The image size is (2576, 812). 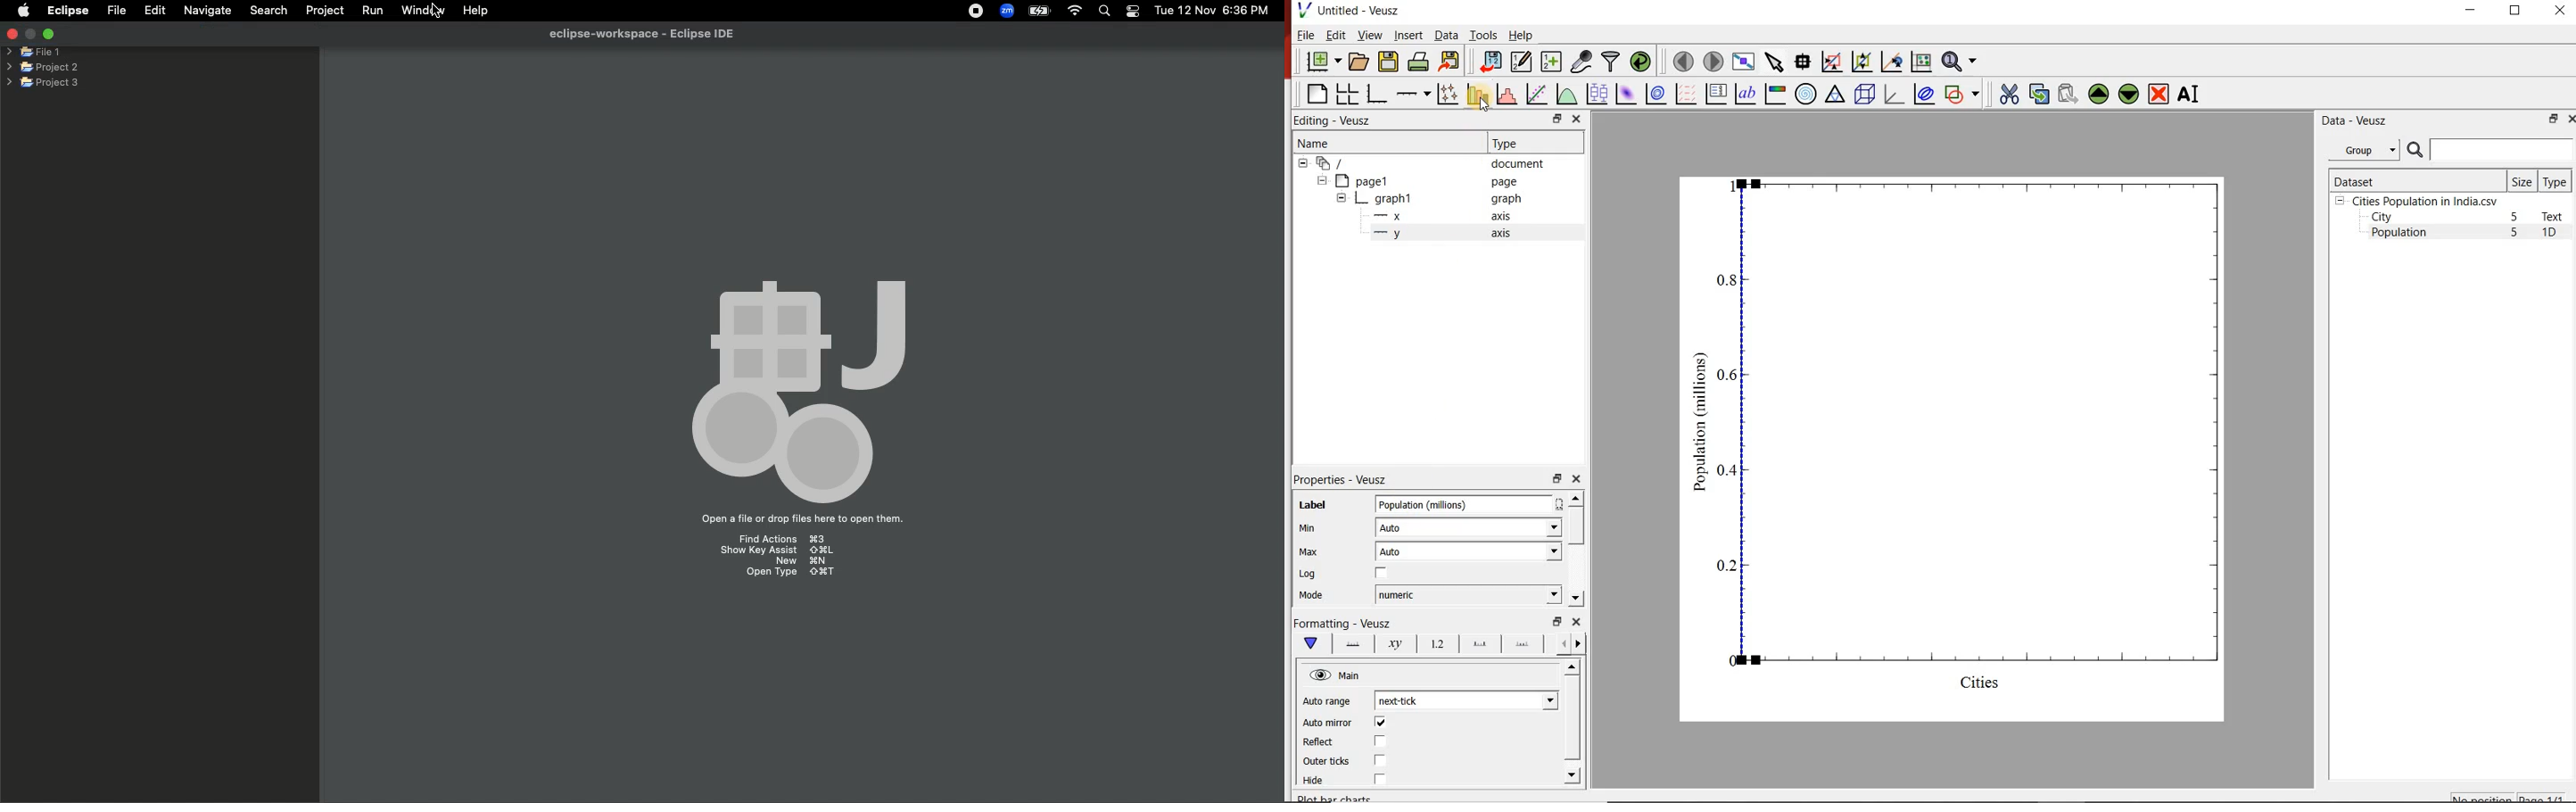 What do you see at coordinates (2559, 12) in the screenshot?
I see `CLOSE` at bounding box center [2559, 12].